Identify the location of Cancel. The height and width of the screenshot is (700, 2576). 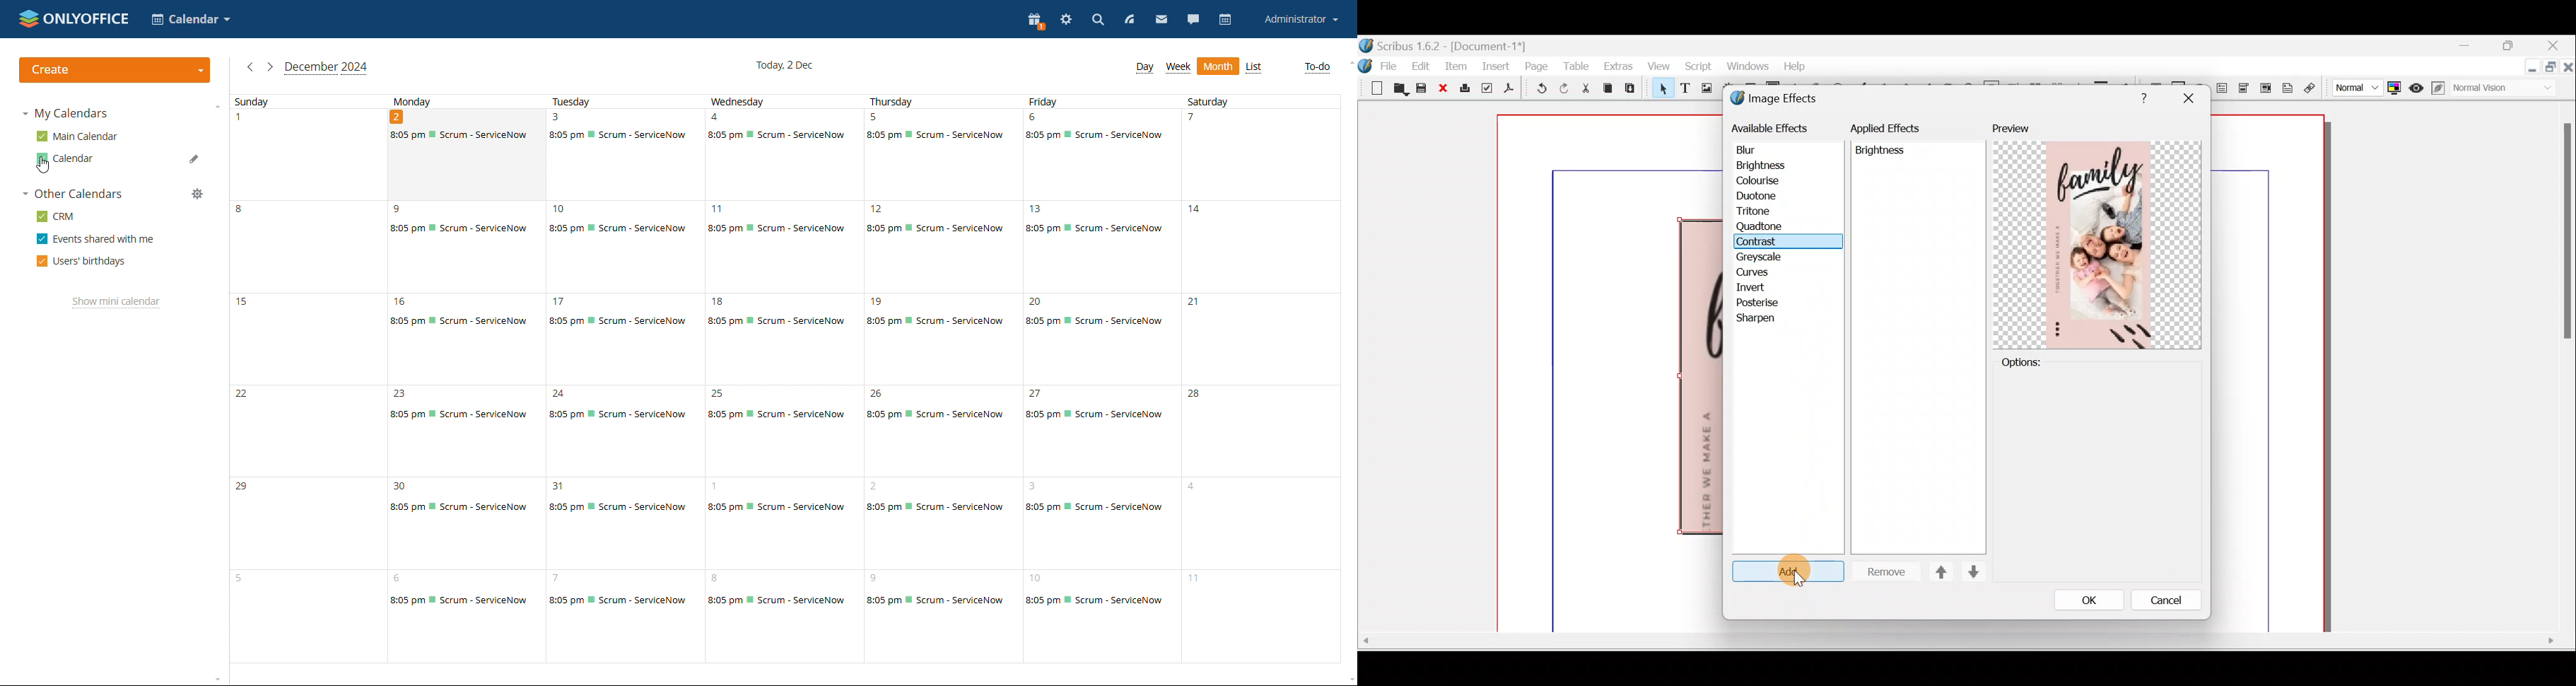
(2158, 603).